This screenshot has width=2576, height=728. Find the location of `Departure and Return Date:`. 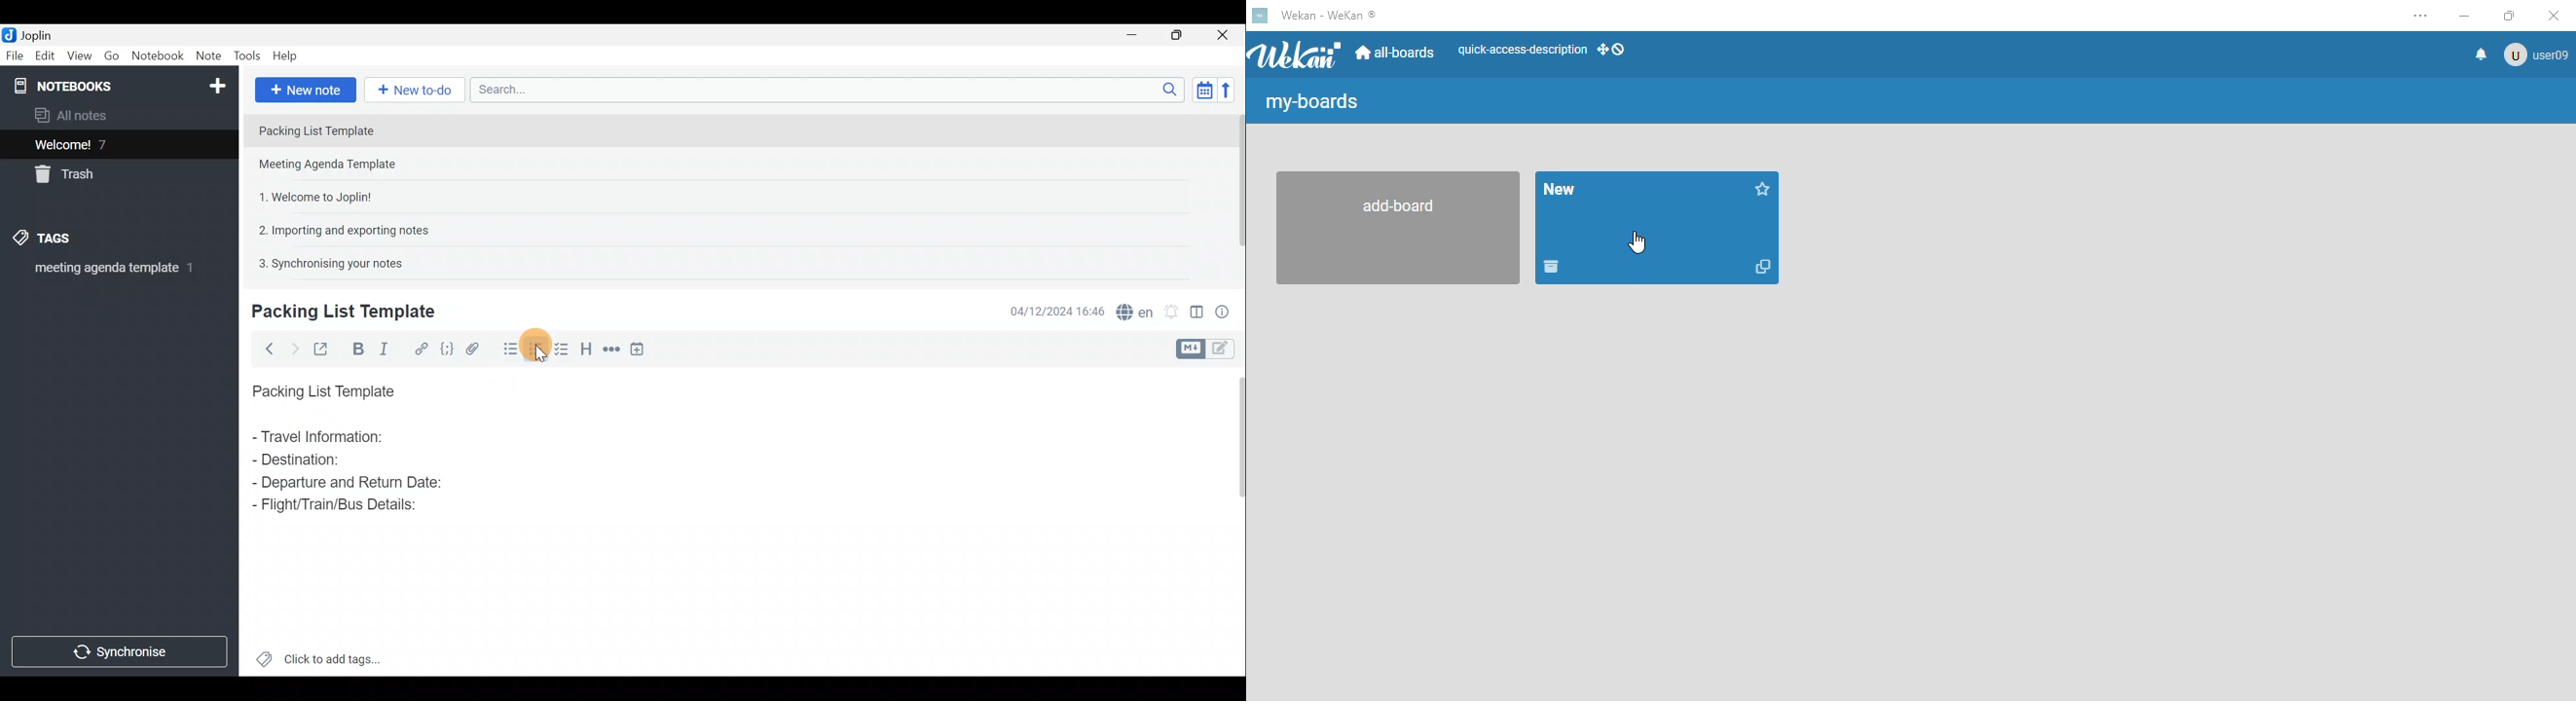

Departure and Return Date: is located at coordinates (347, 482).